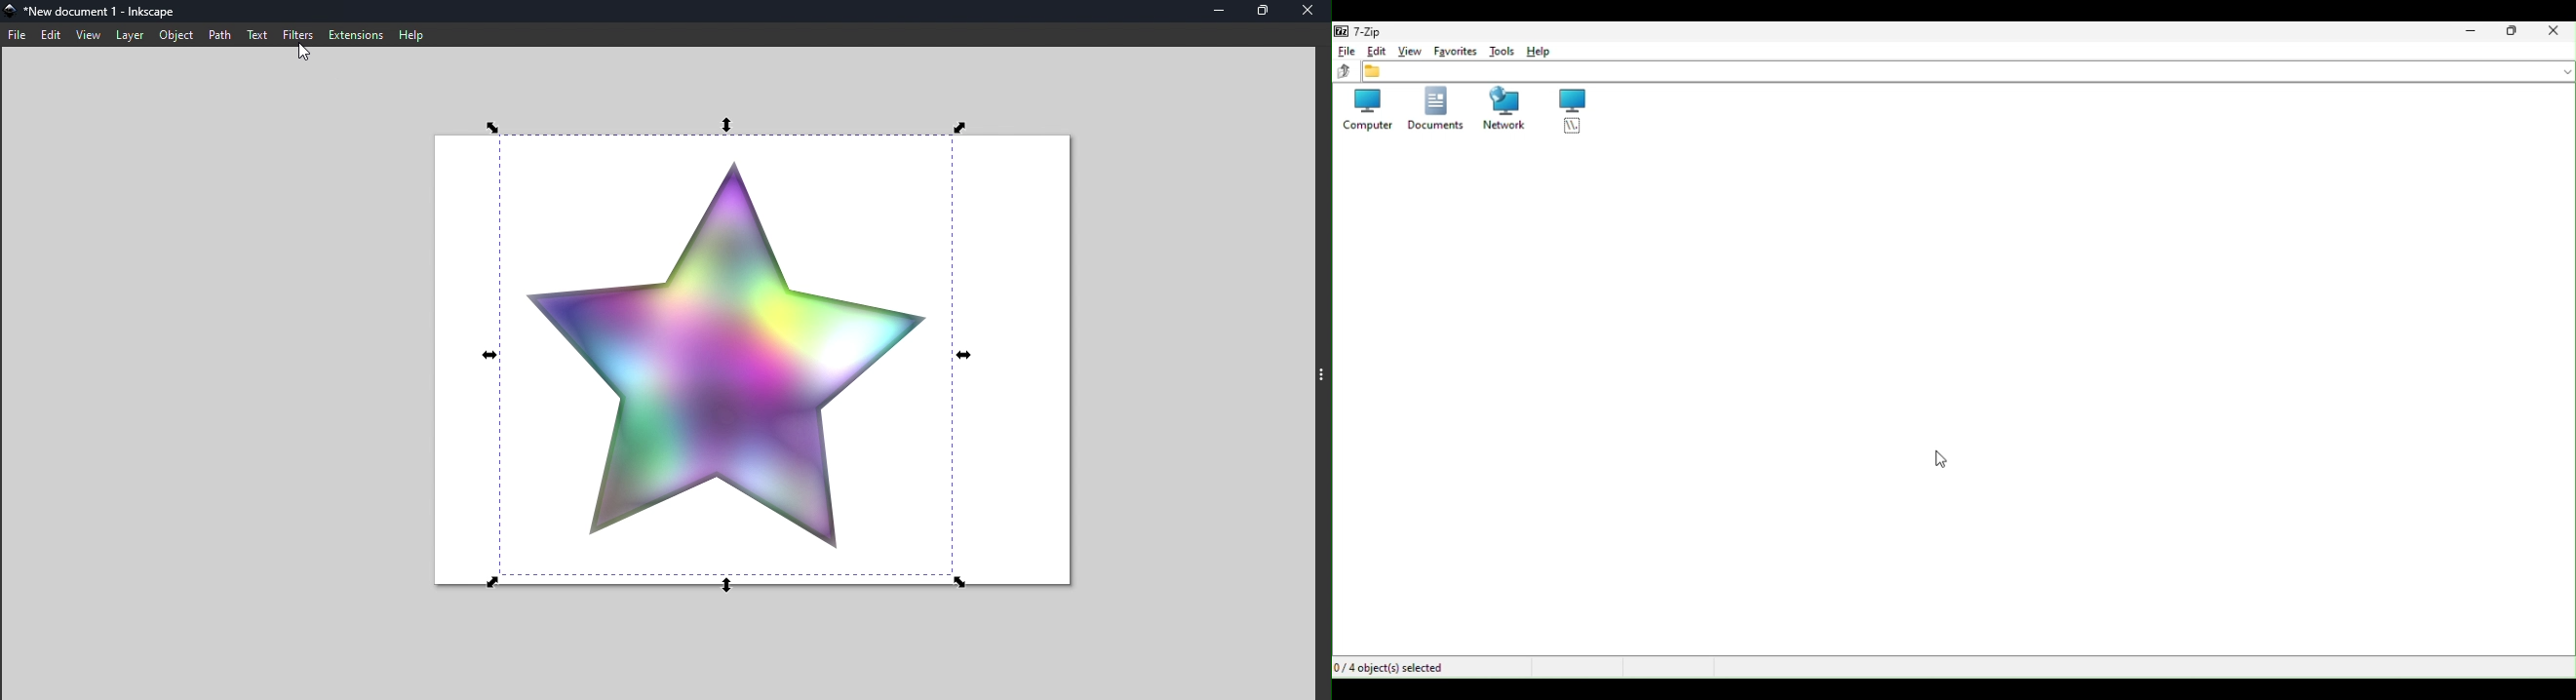 This screenshot has width=2576, height=700. I want to click on File, so click(1345, 52).